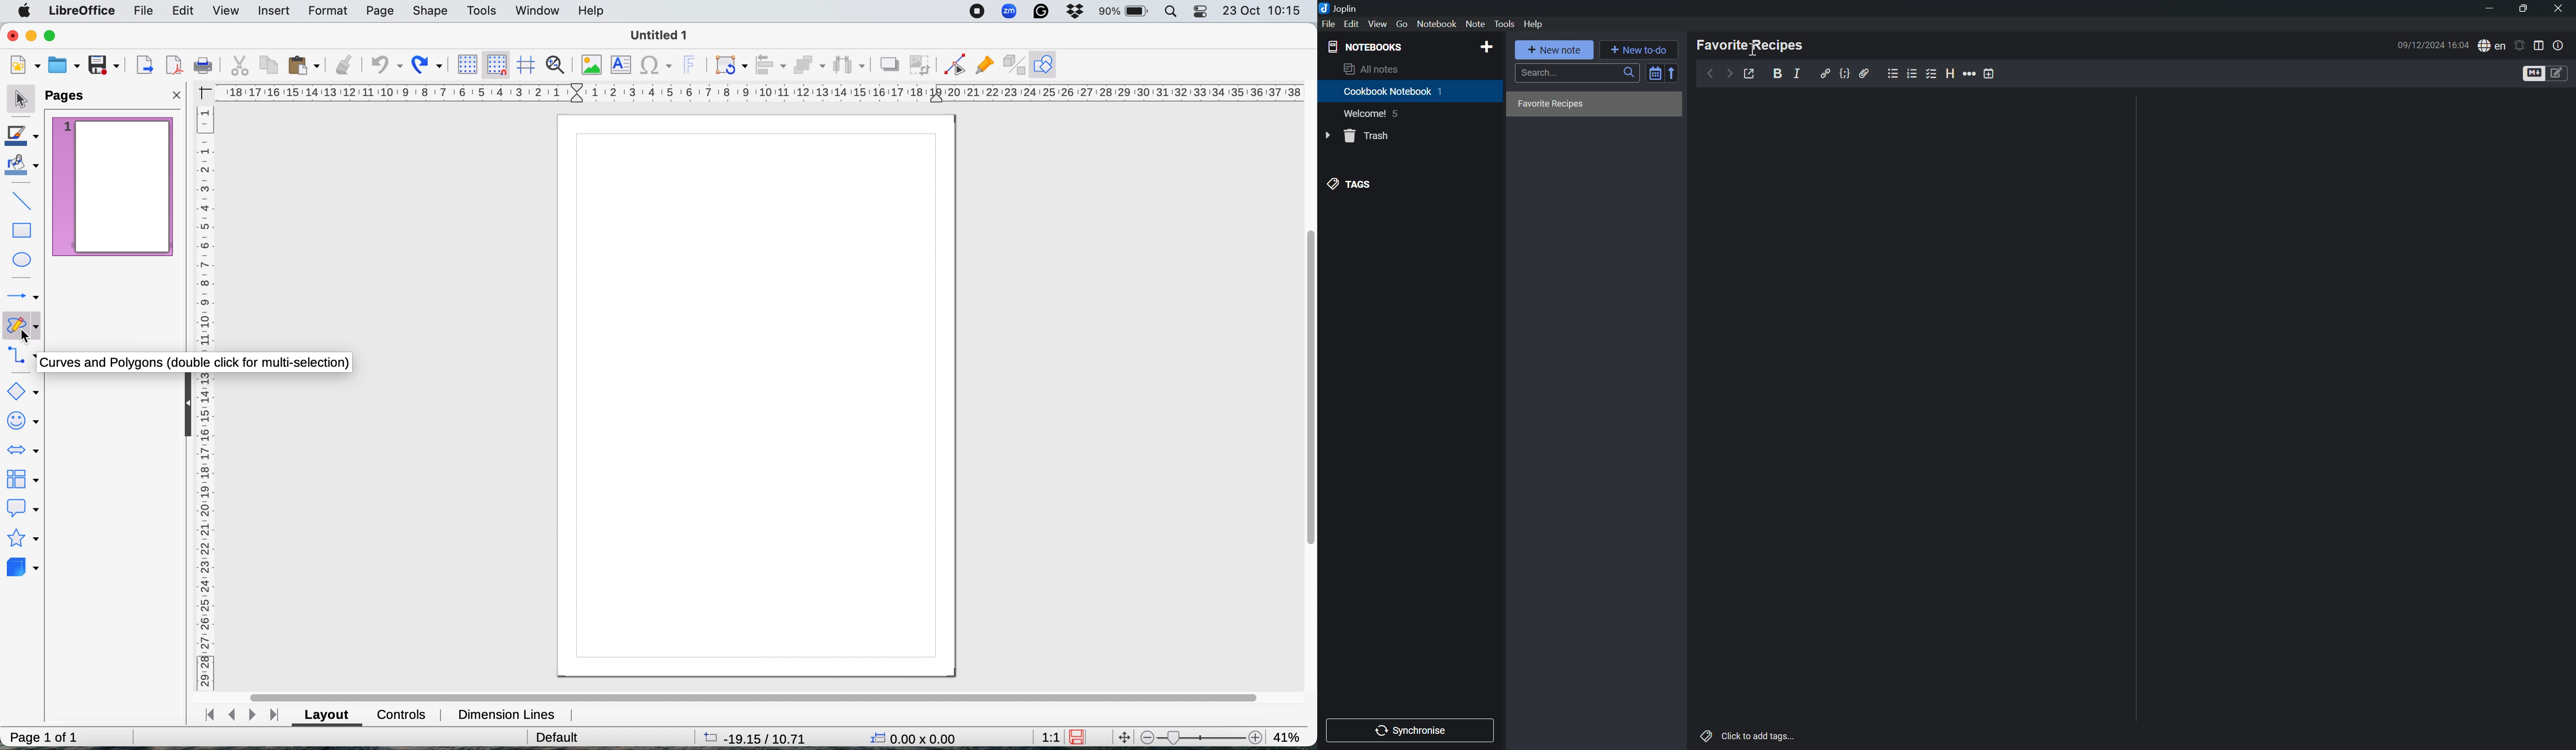 This screenshot has height=756, width=2576. Describe the element at coordinates (757, 737) in the screenshot. I see `page dimensions` at that location.